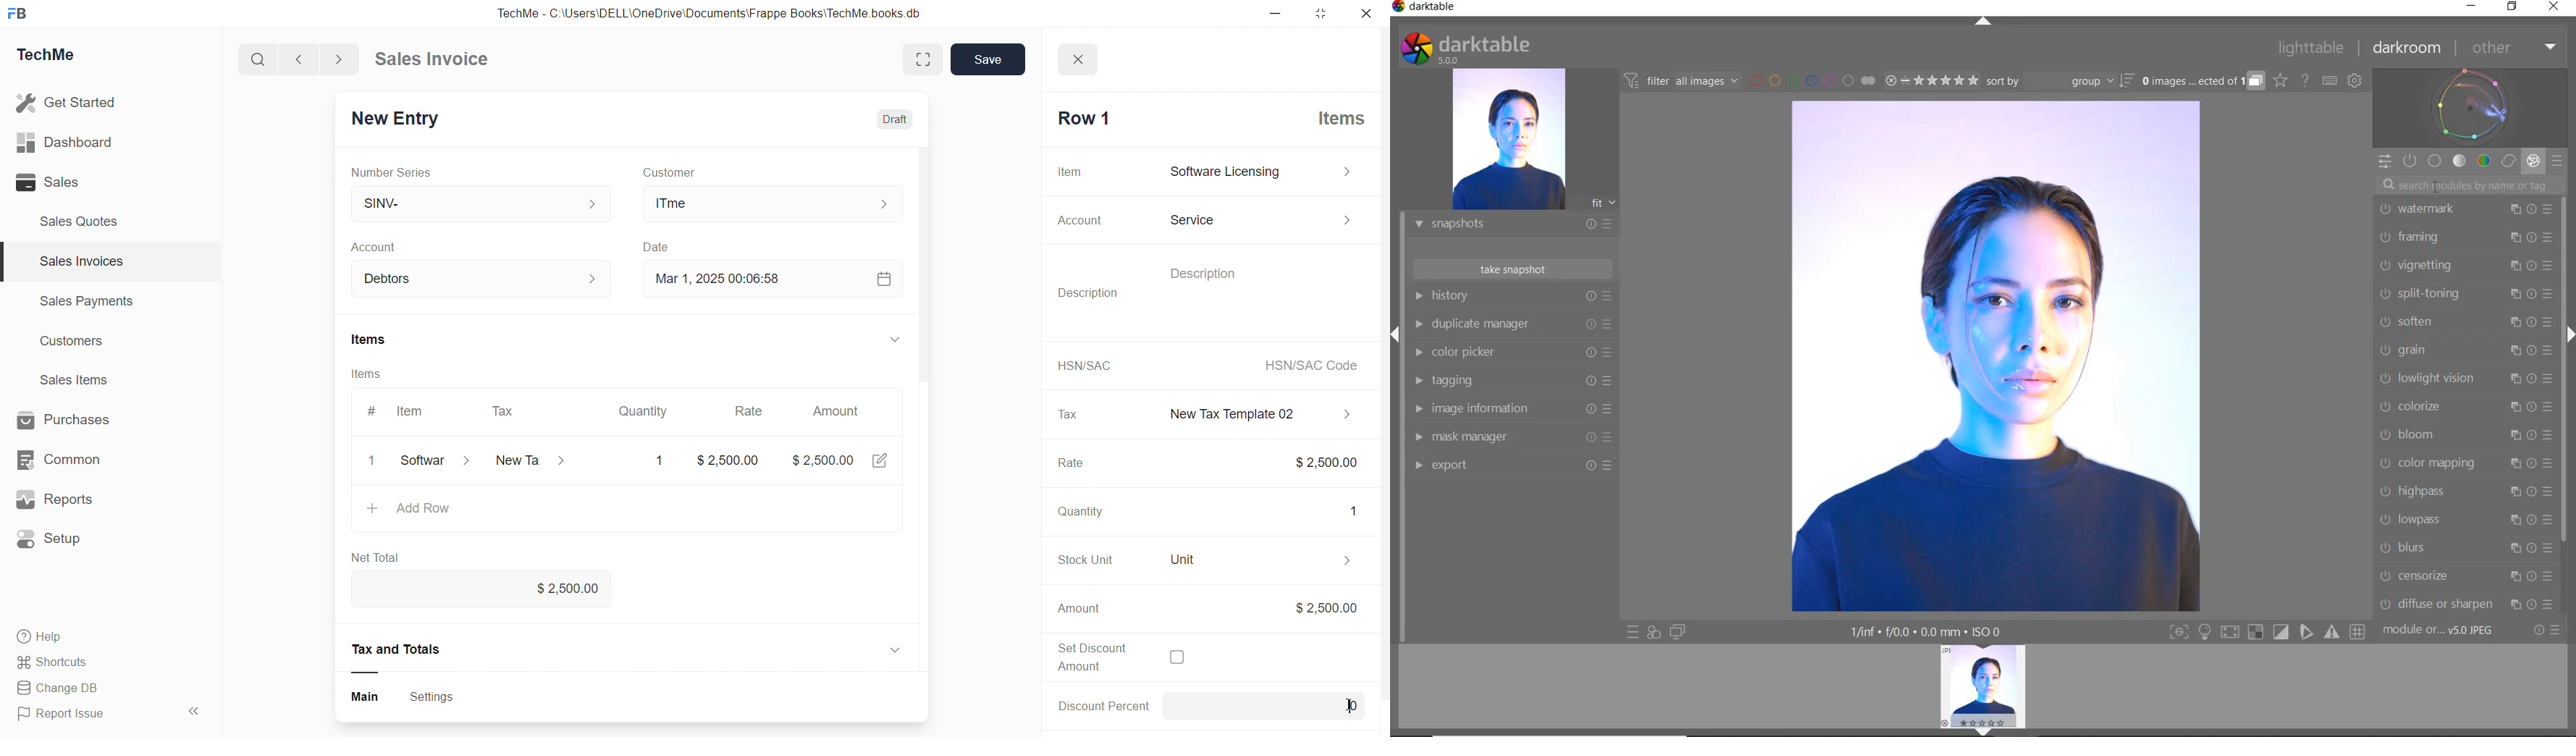 The image size is (2576, 756). I want to click on NewTa >, so click(529, 462).